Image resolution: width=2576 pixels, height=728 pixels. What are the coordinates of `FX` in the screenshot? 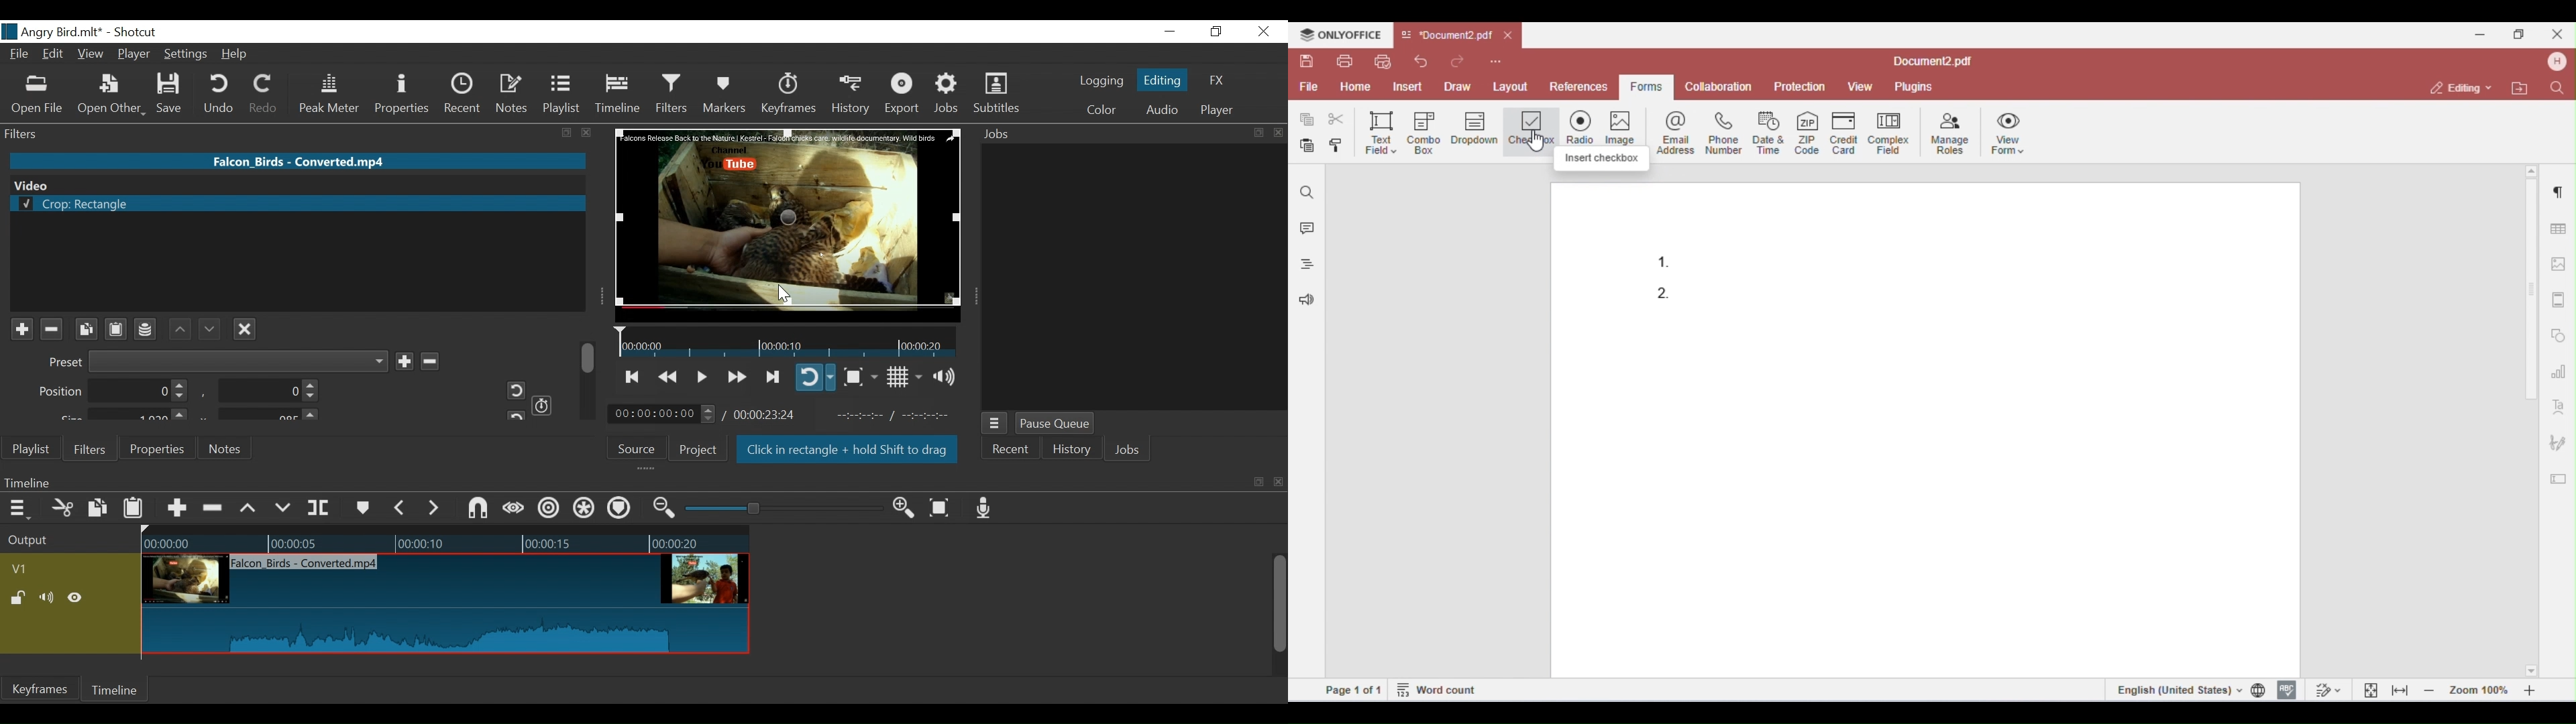 It's located at (1215, 82).